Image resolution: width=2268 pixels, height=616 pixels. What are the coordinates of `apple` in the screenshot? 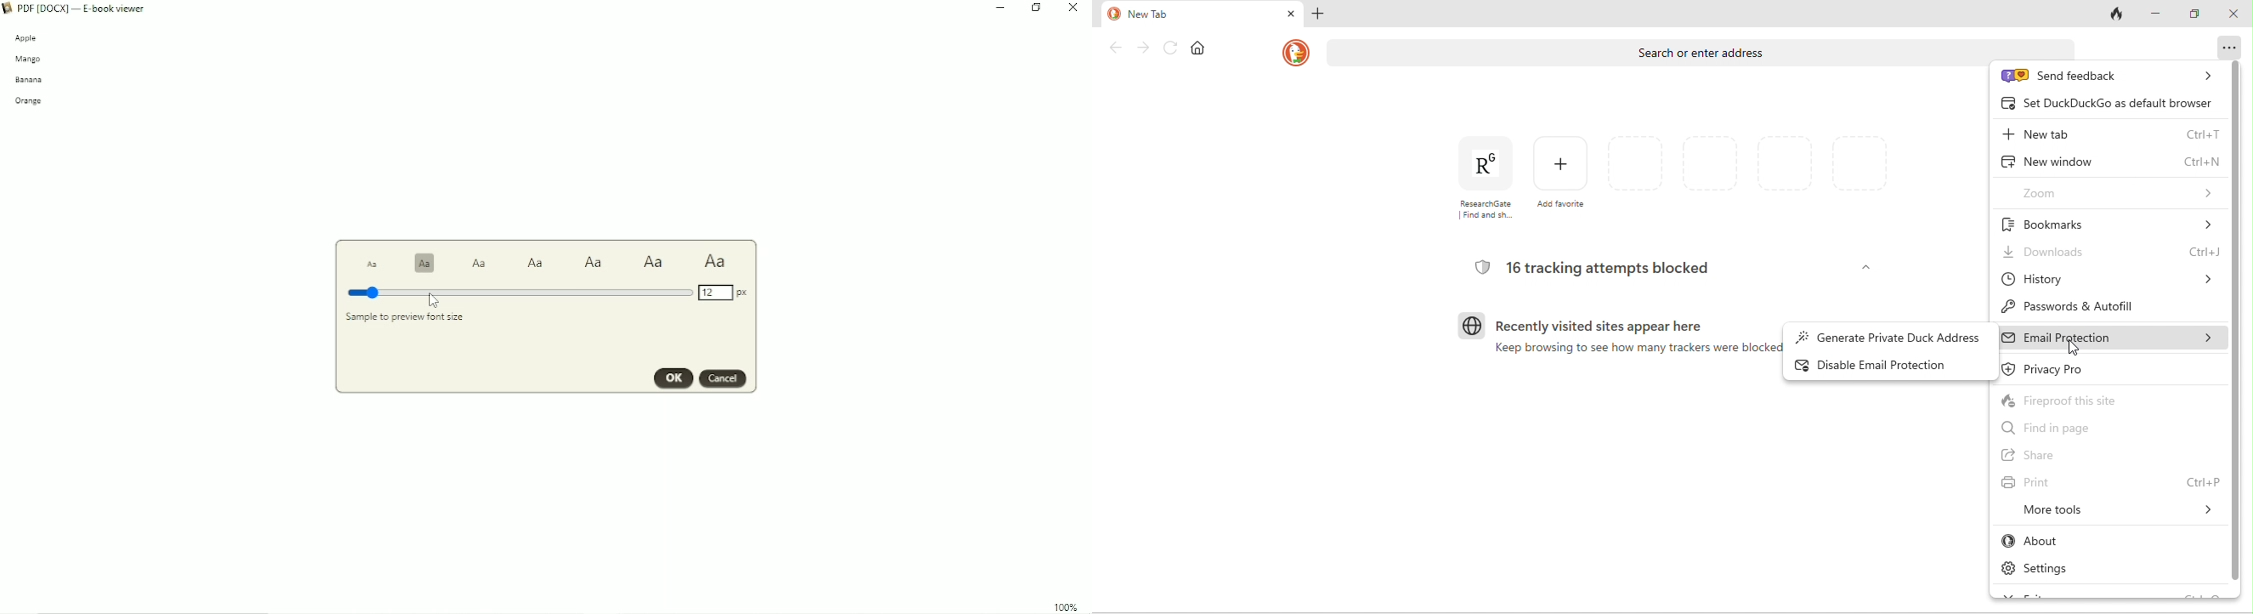 It's located at (26, 40).